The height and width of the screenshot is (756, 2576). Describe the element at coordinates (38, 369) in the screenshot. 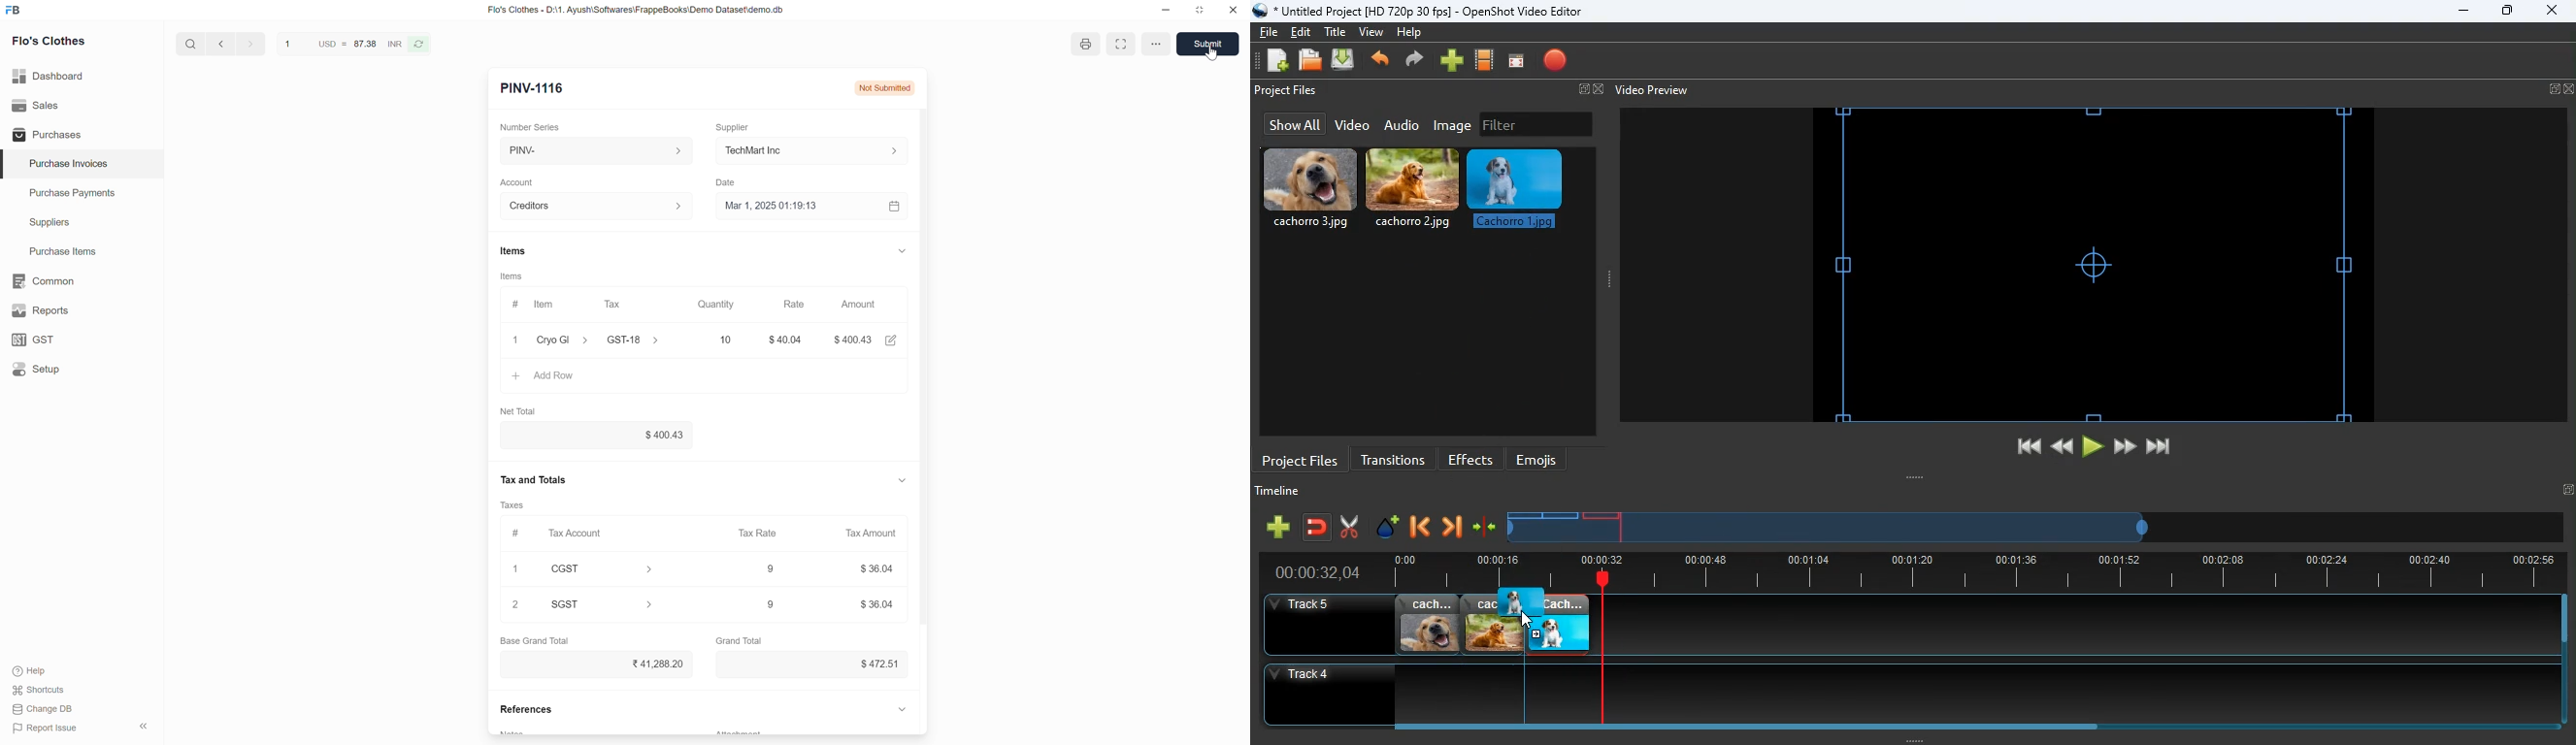

I see `Setup` at that location.